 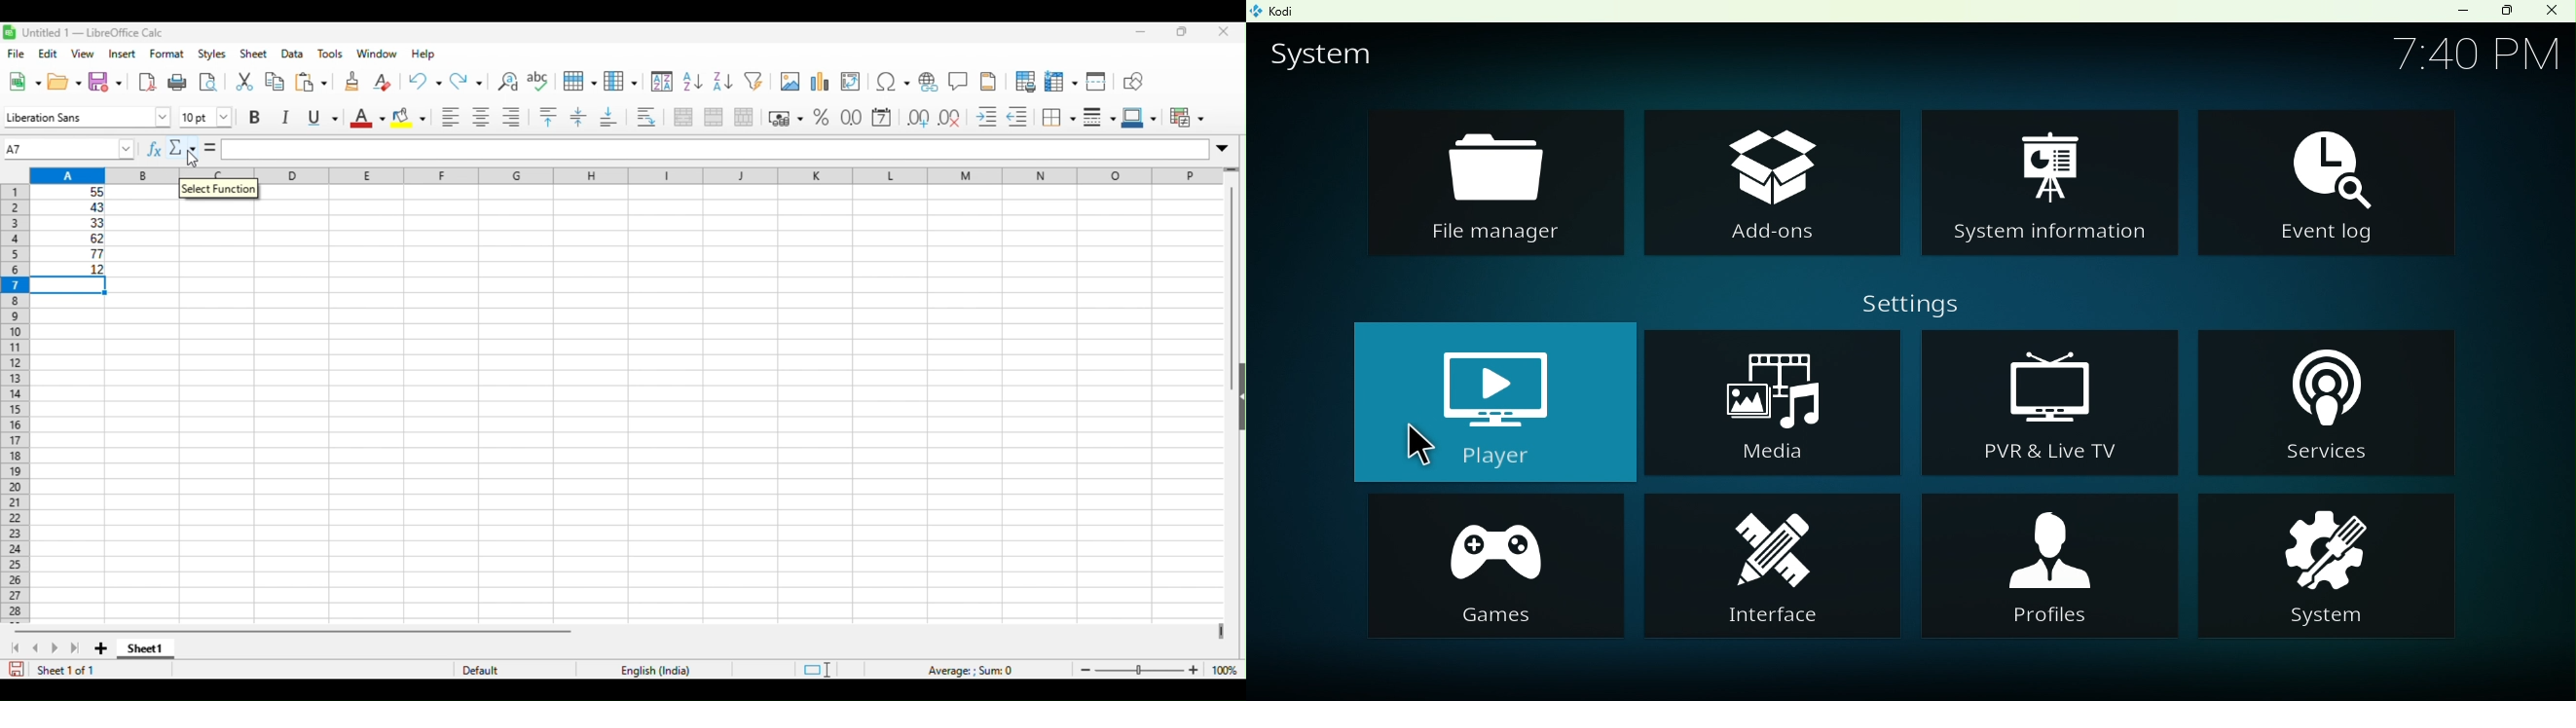 What do you see at coordinates (577, 116) in the screenshot?
I see `center vertically` at bounding box center [577, 116].